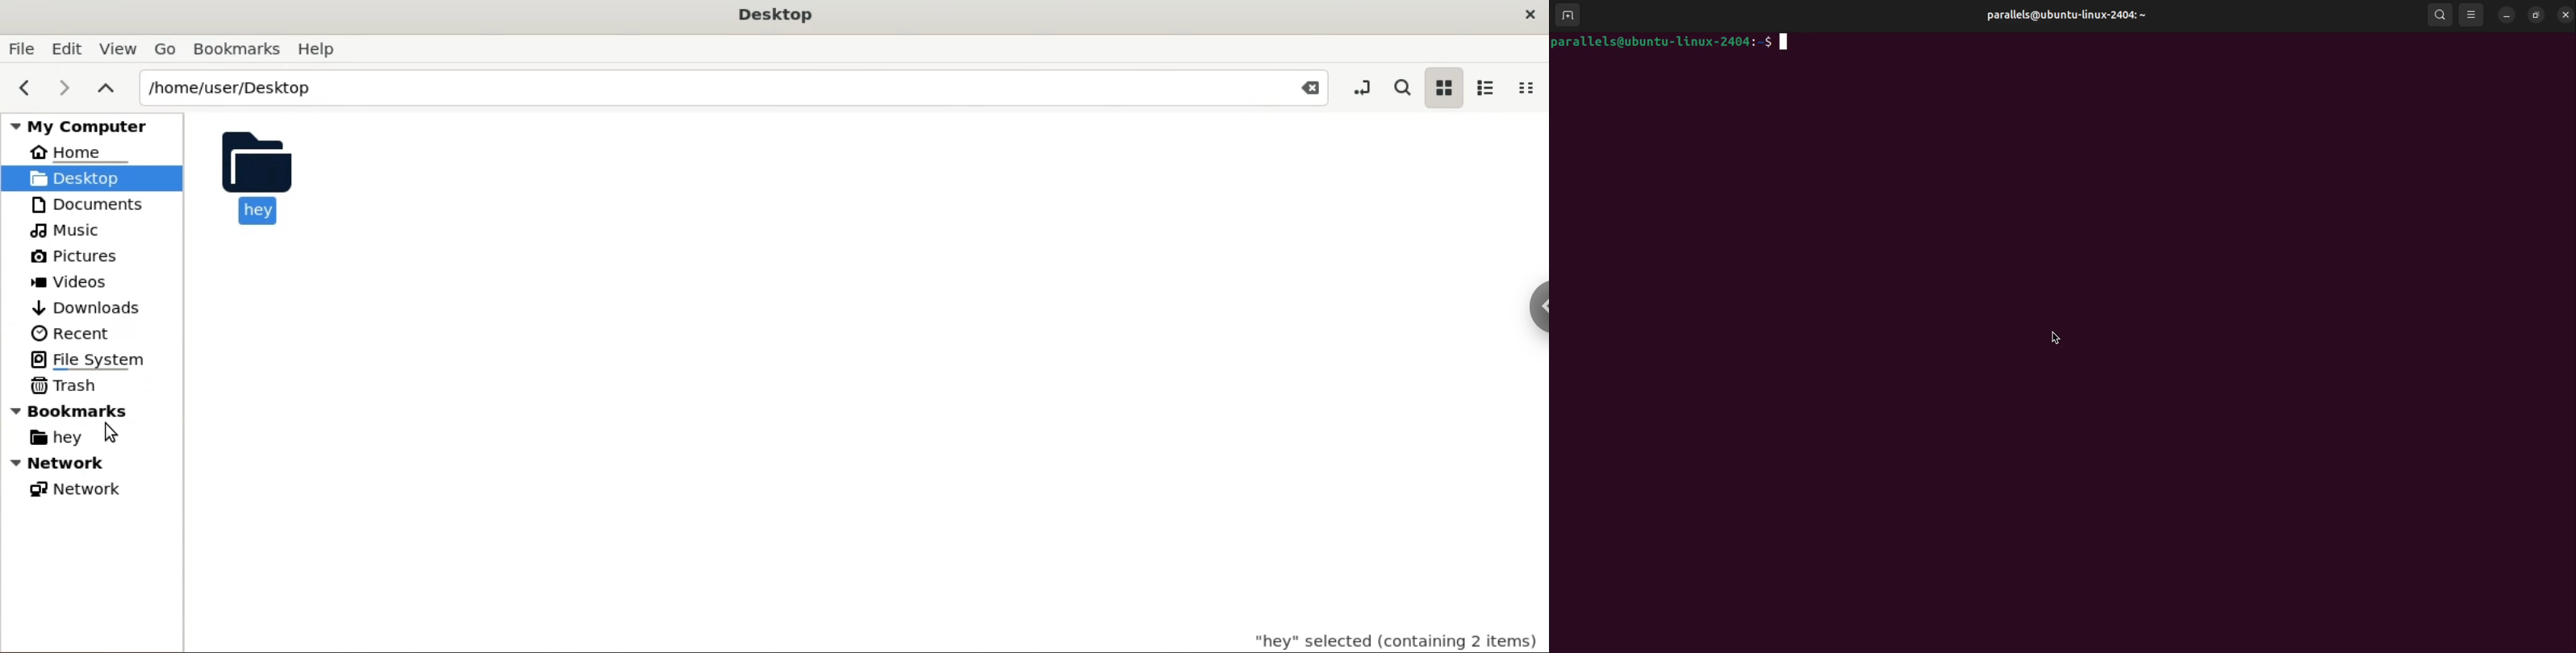  I want to click on Downloads, so click(87, 306).